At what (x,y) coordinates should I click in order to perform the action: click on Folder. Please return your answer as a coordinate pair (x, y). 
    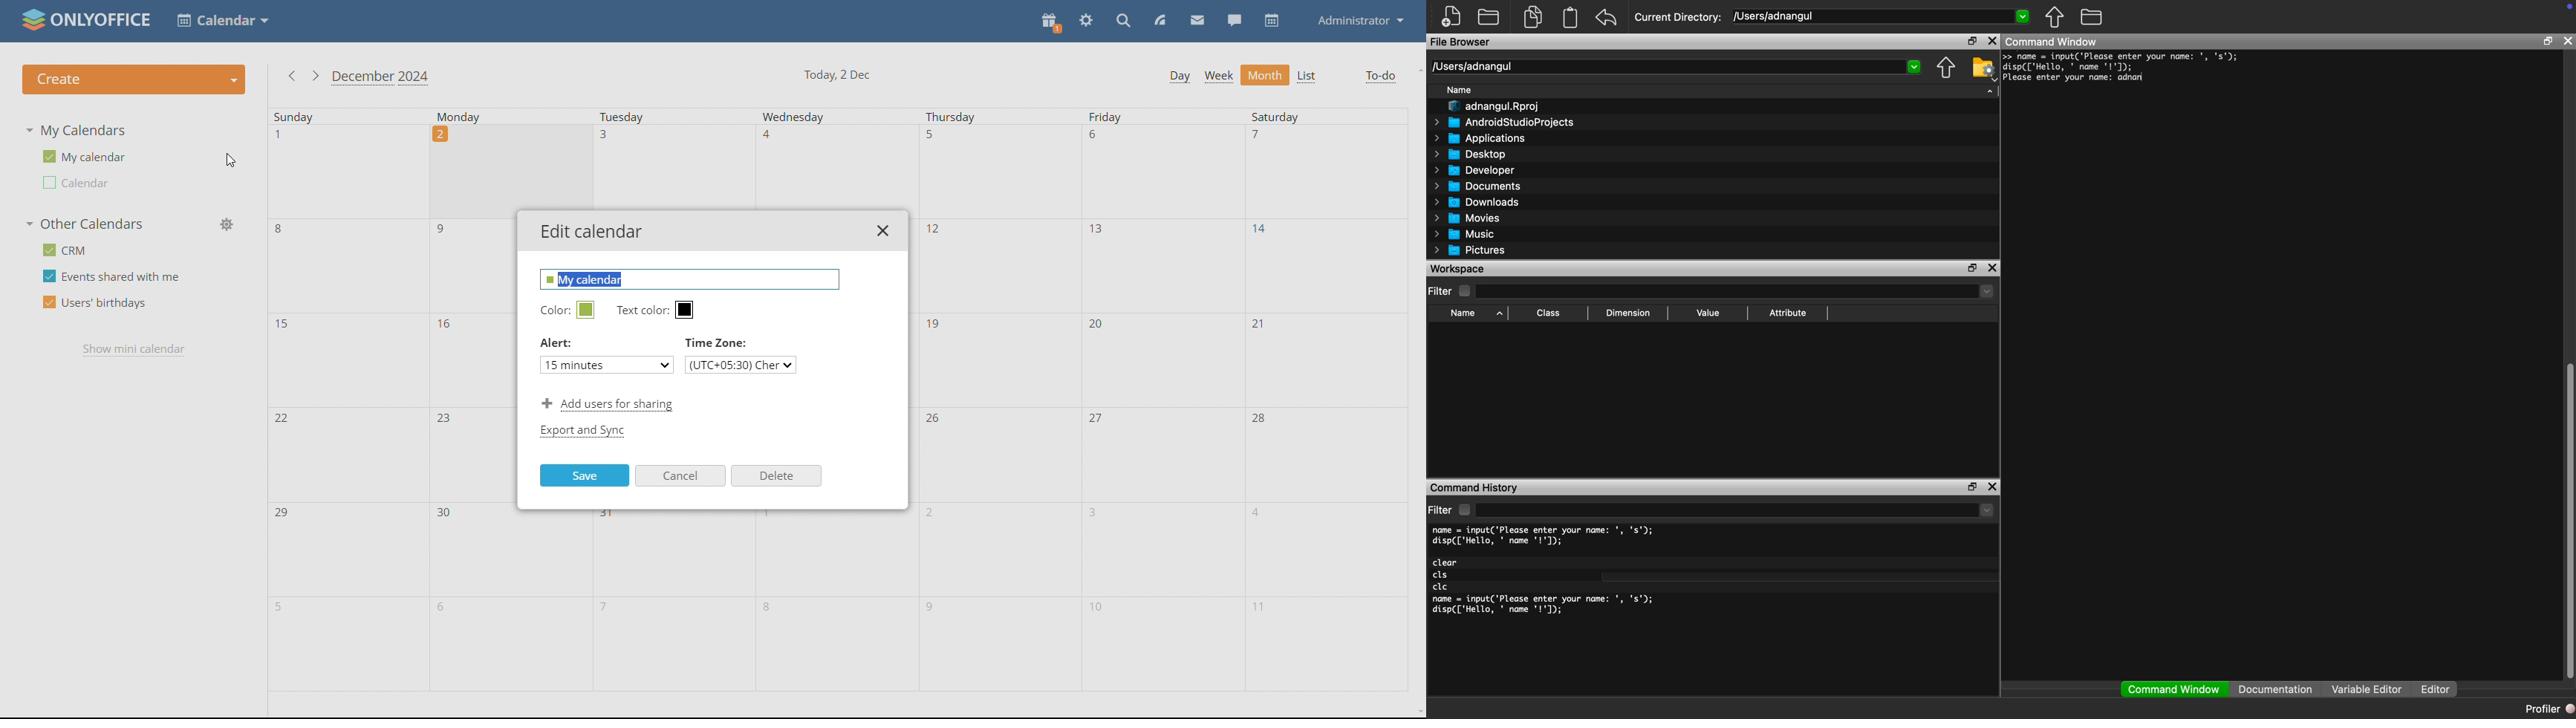
    Looking at the image, I should click on (1488, 16).